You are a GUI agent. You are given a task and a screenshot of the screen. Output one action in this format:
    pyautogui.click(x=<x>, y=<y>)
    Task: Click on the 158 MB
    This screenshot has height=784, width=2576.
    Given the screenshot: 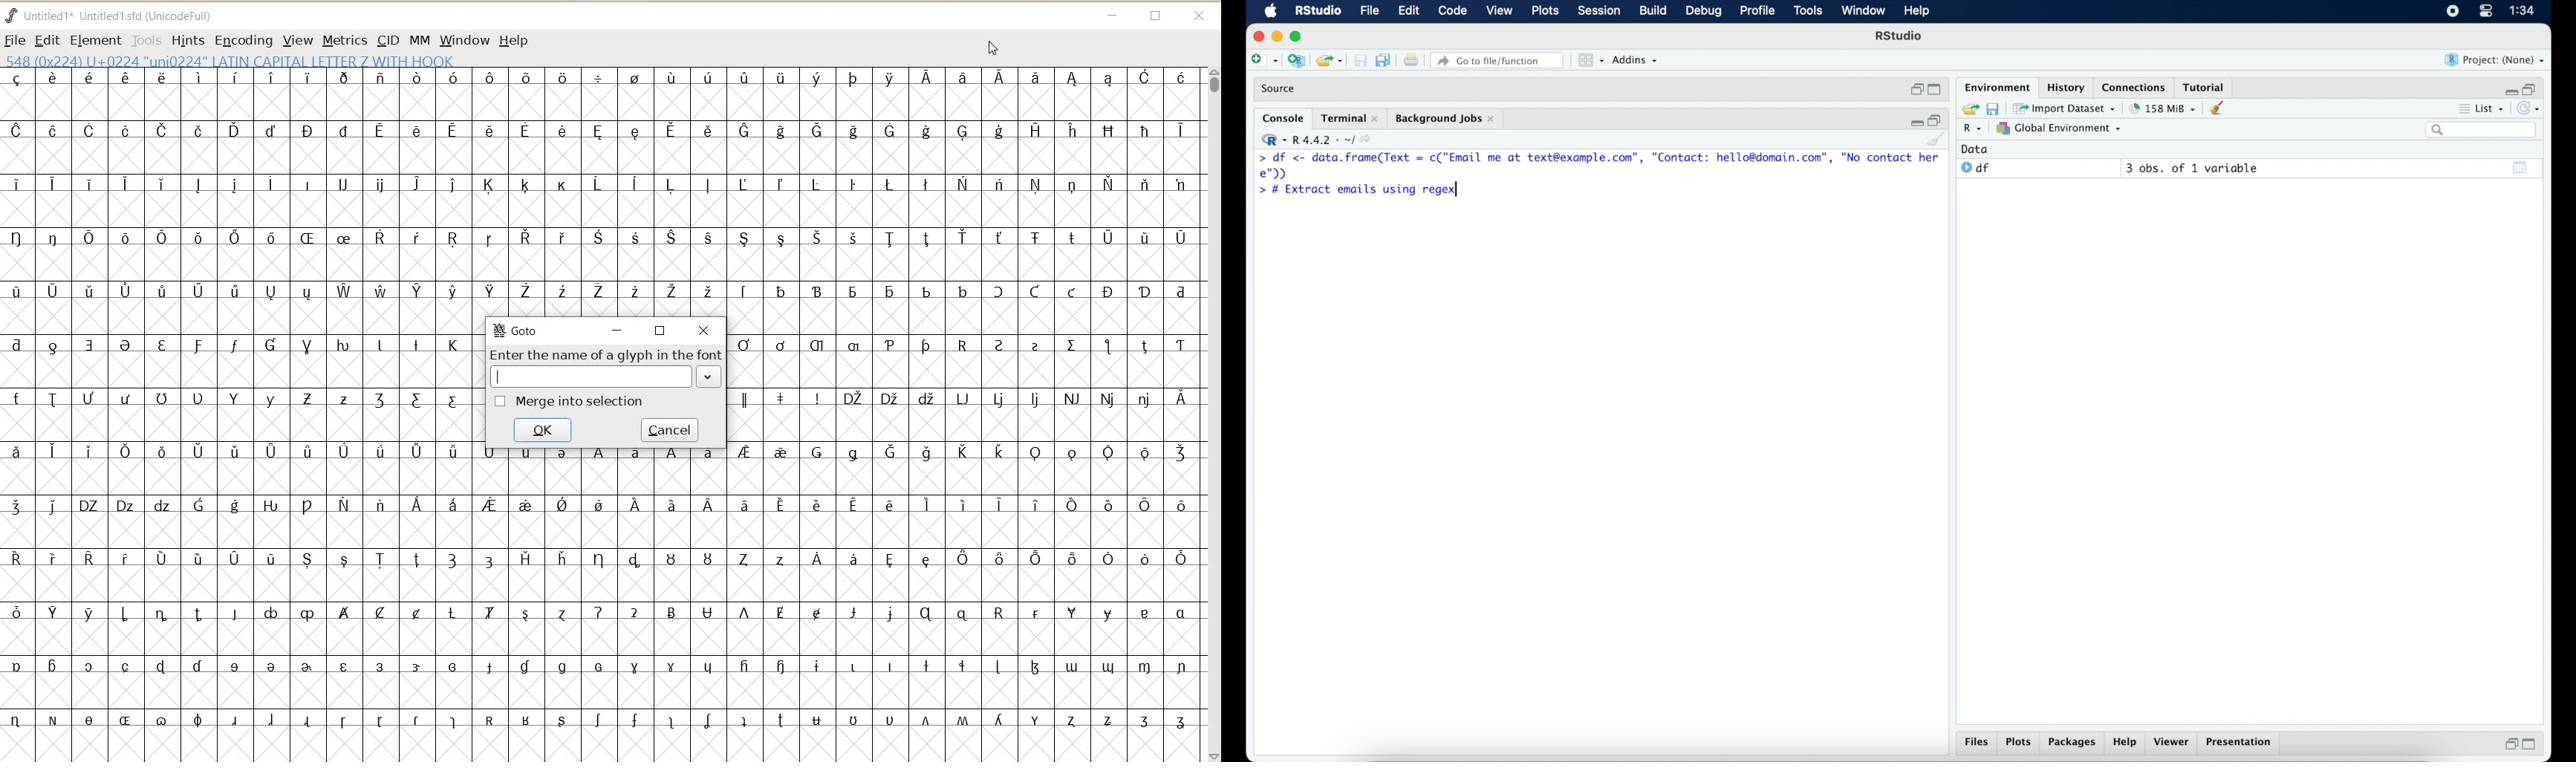 What is the action you would take?
    pyautogui.click(x=2164, y=108)
    